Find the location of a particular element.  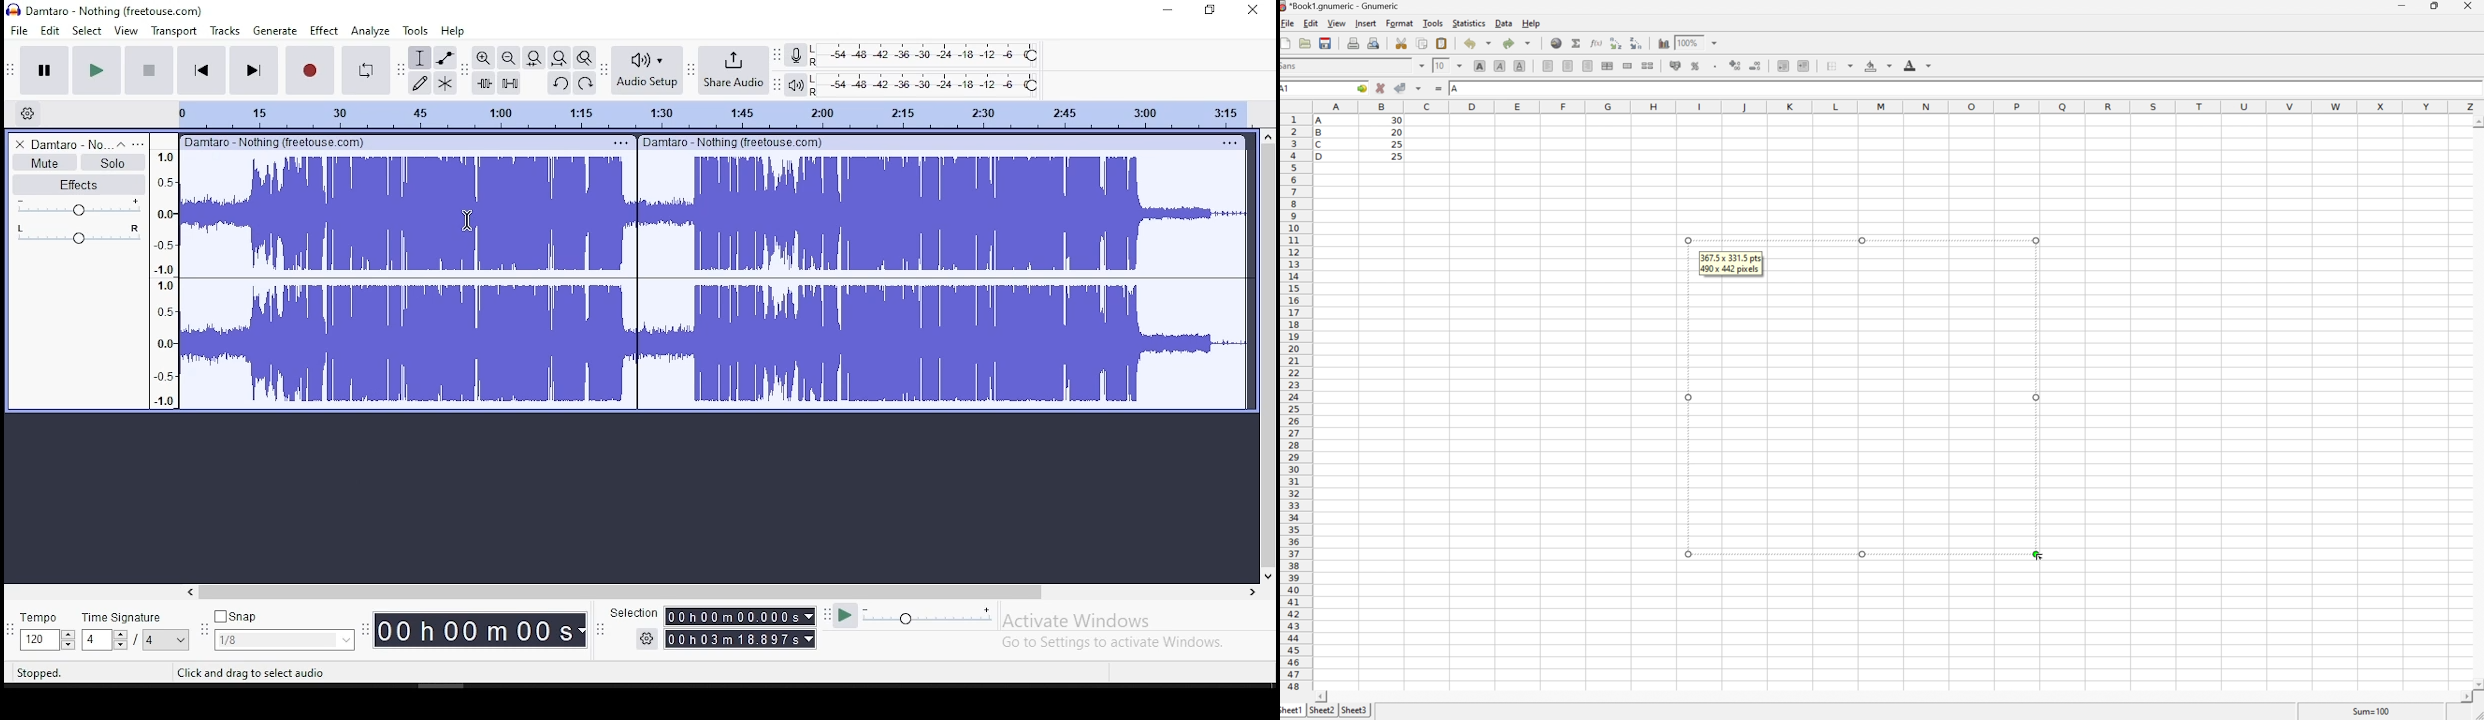

Tools is located at coordinates (1433, 23).